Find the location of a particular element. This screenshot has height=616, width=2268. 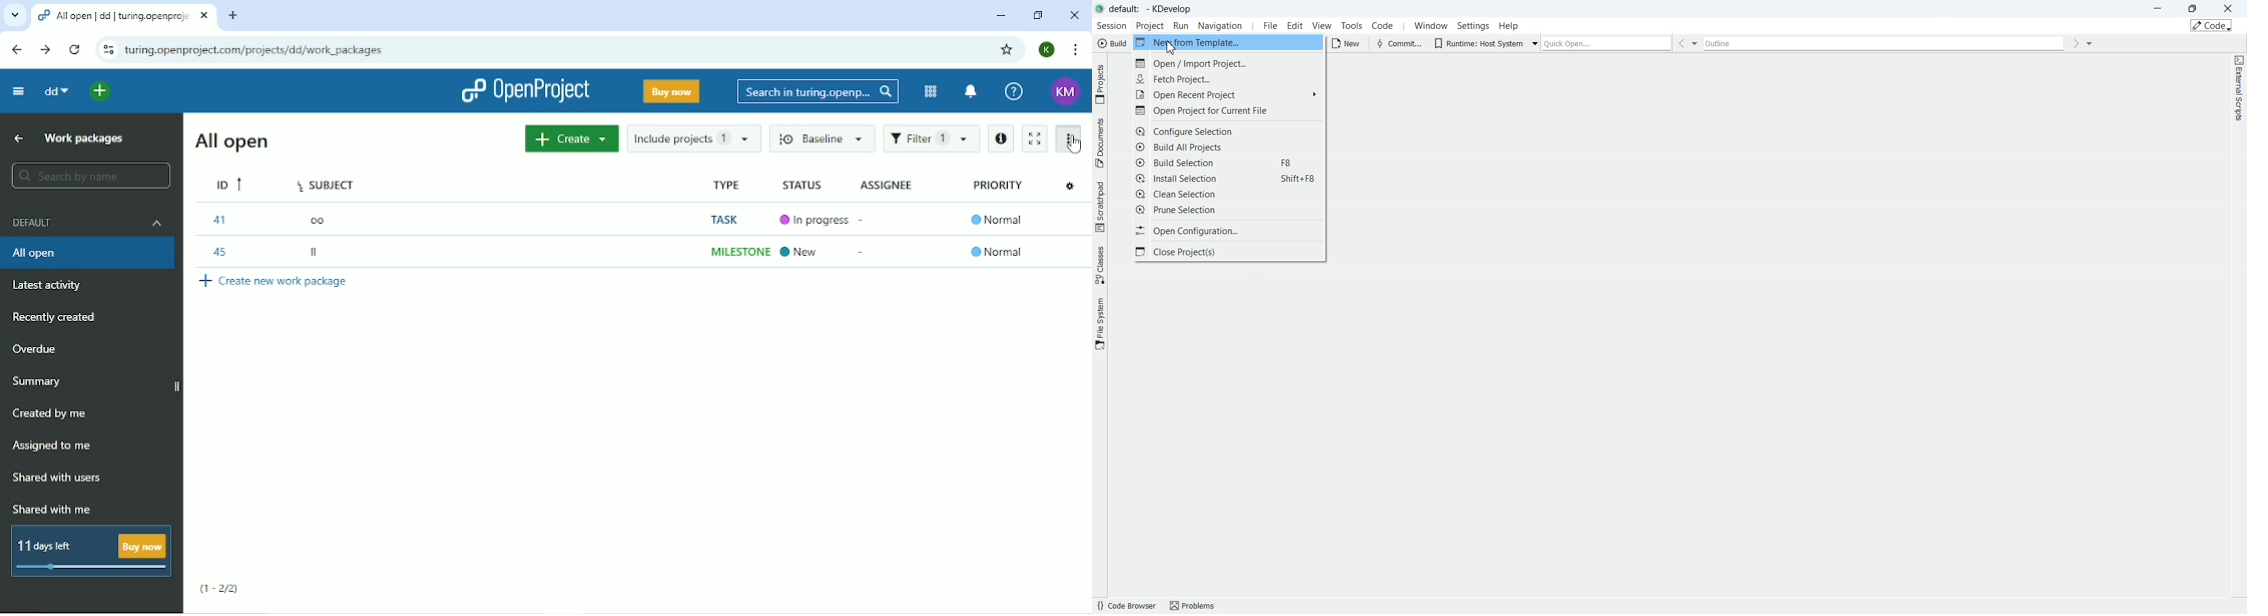

OpenProject is located at coordinates (530, 91).